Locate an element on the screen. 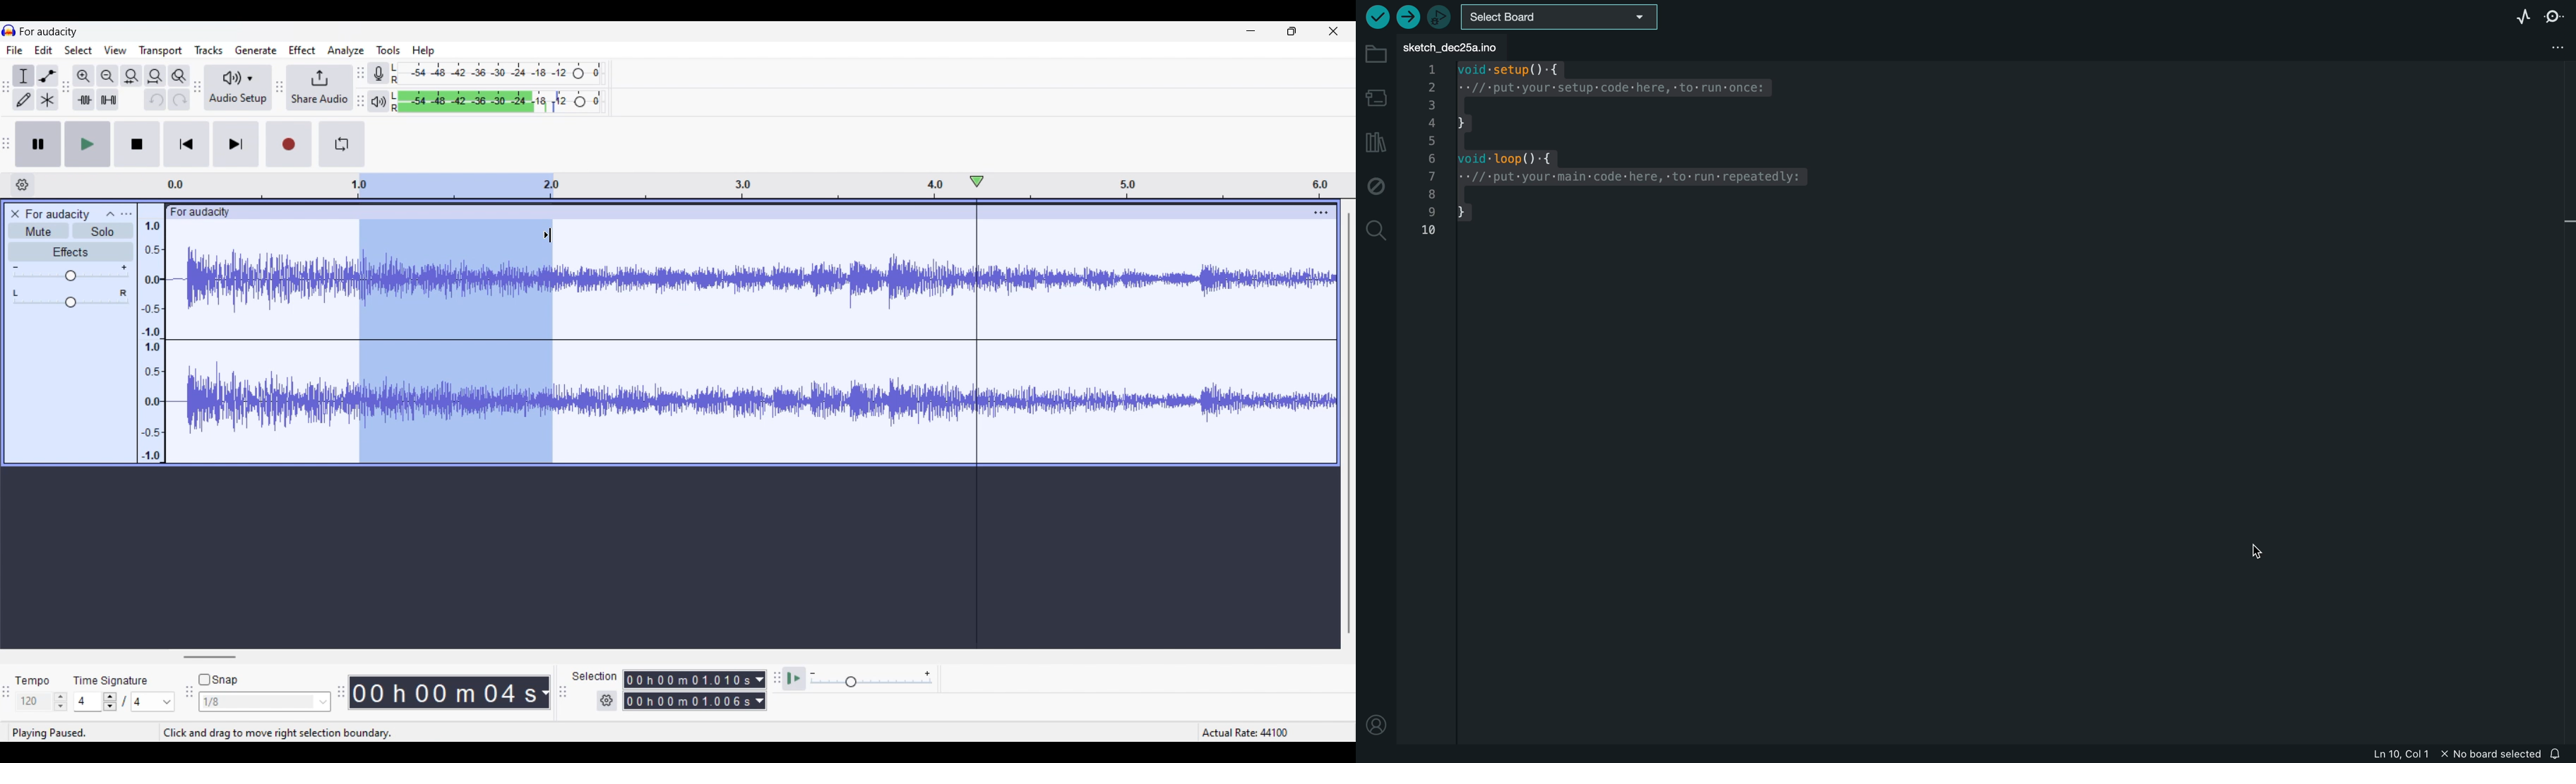  Share audio is located at coordinates (318, 88).